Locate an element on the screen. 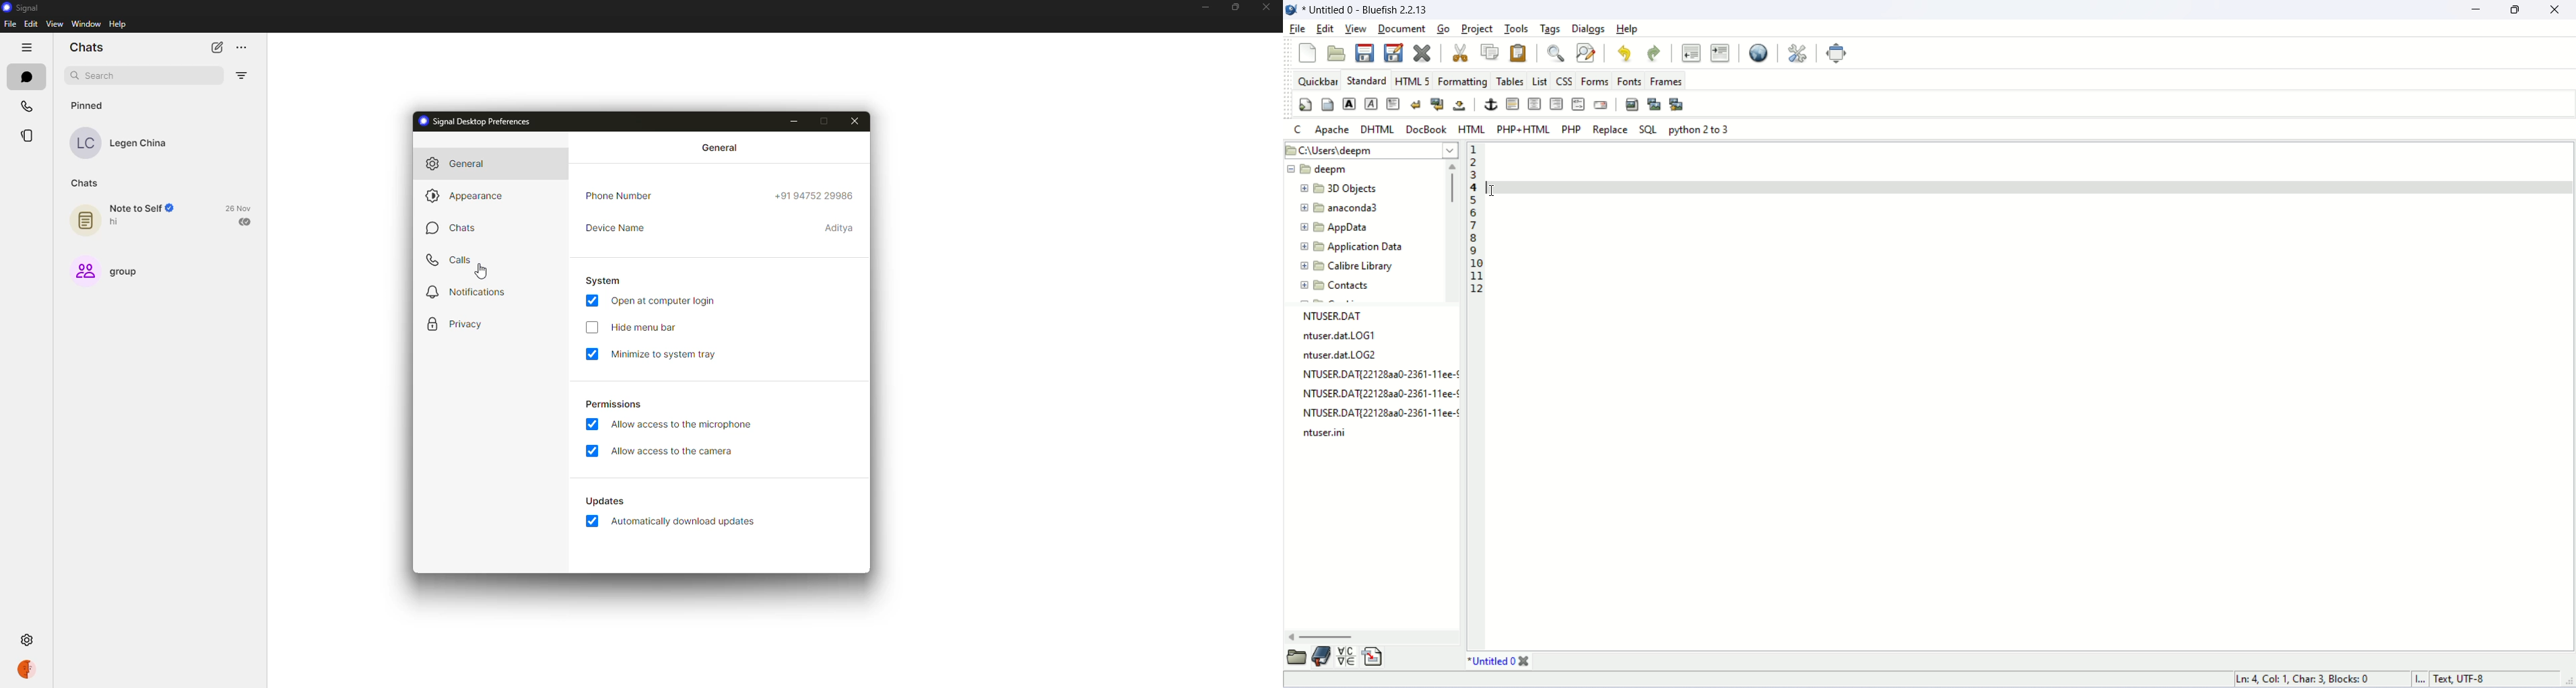  help is located at coordinates (118, 24).